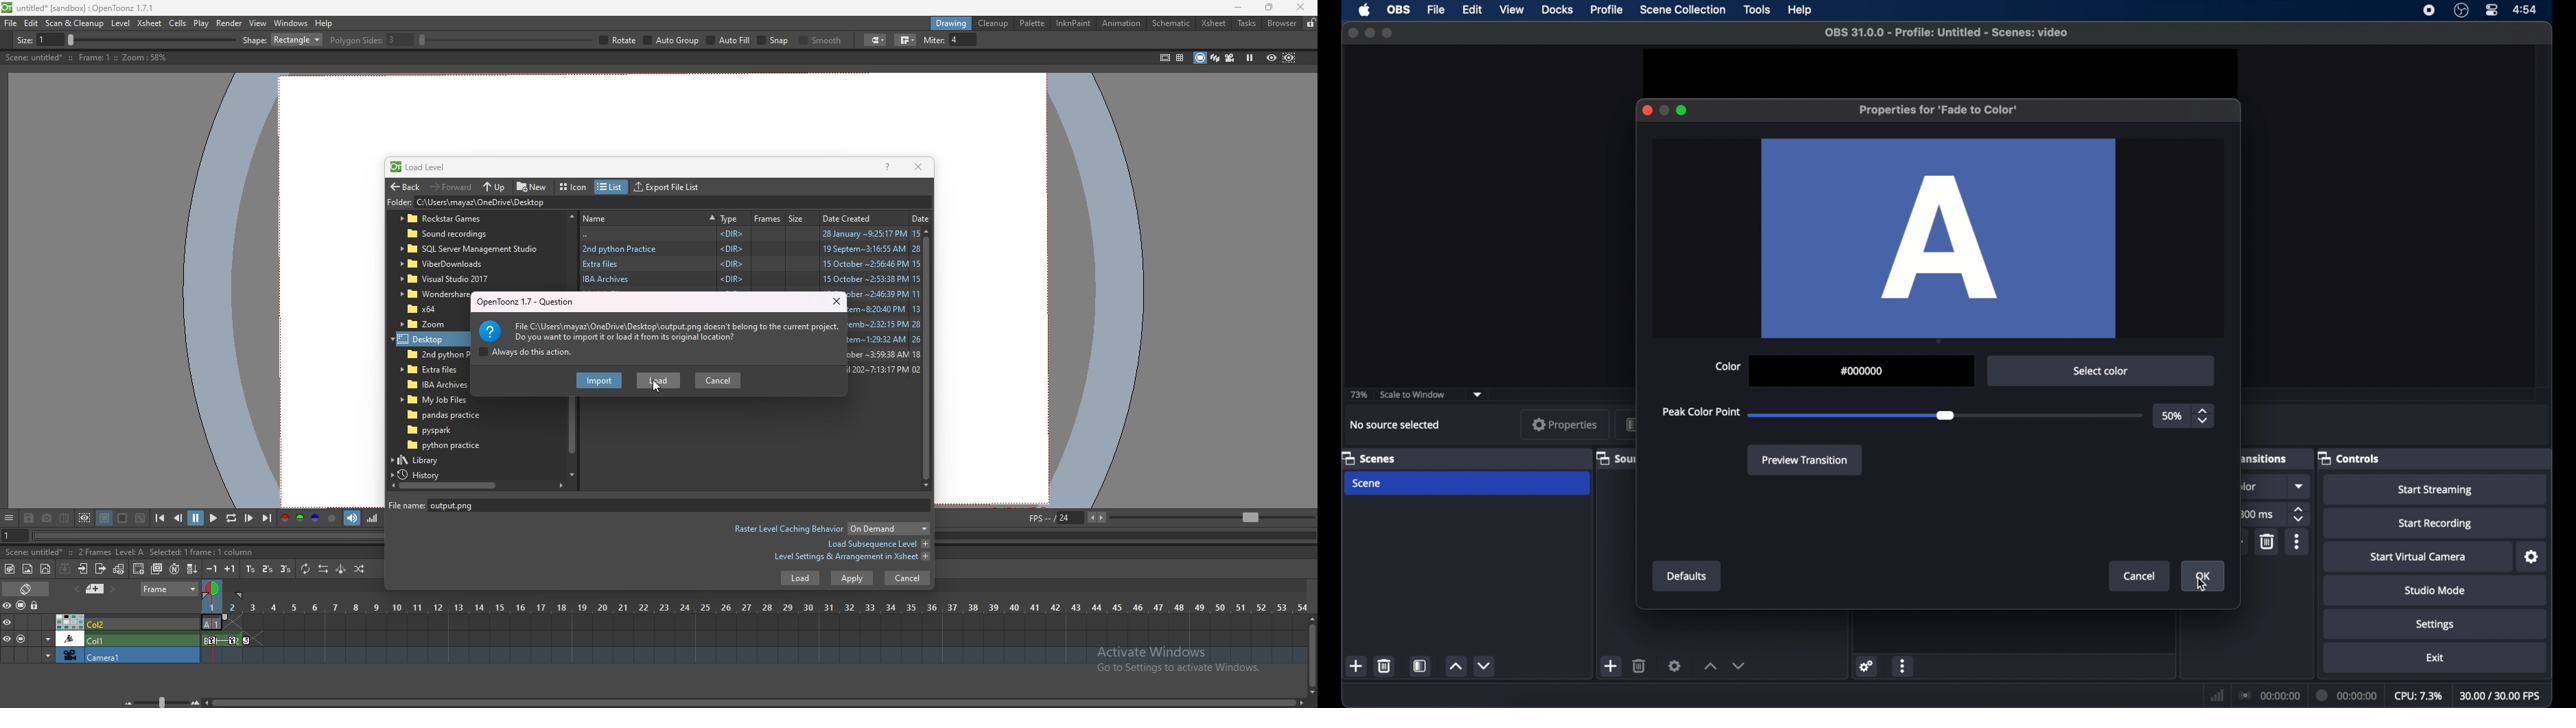  What do you see at coordinates (659, 380) in the screenshot?
I see `load` at bounding box center [659, 380].